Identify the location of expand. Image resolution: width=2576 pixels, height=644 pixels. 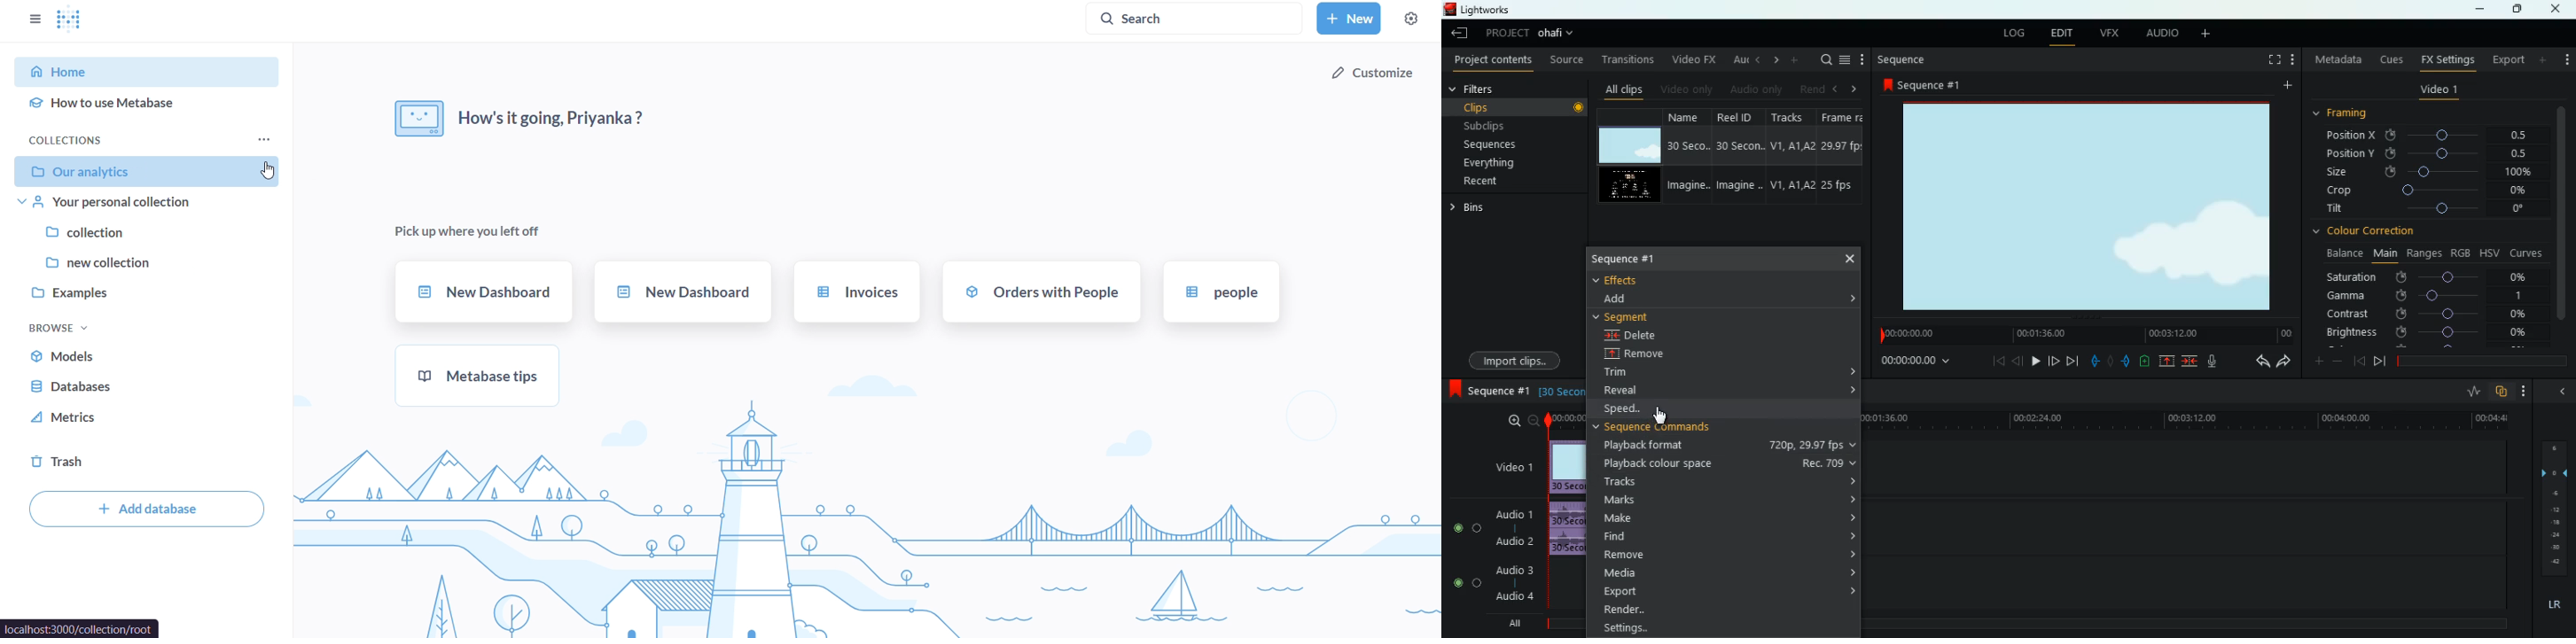
(1848, 295).